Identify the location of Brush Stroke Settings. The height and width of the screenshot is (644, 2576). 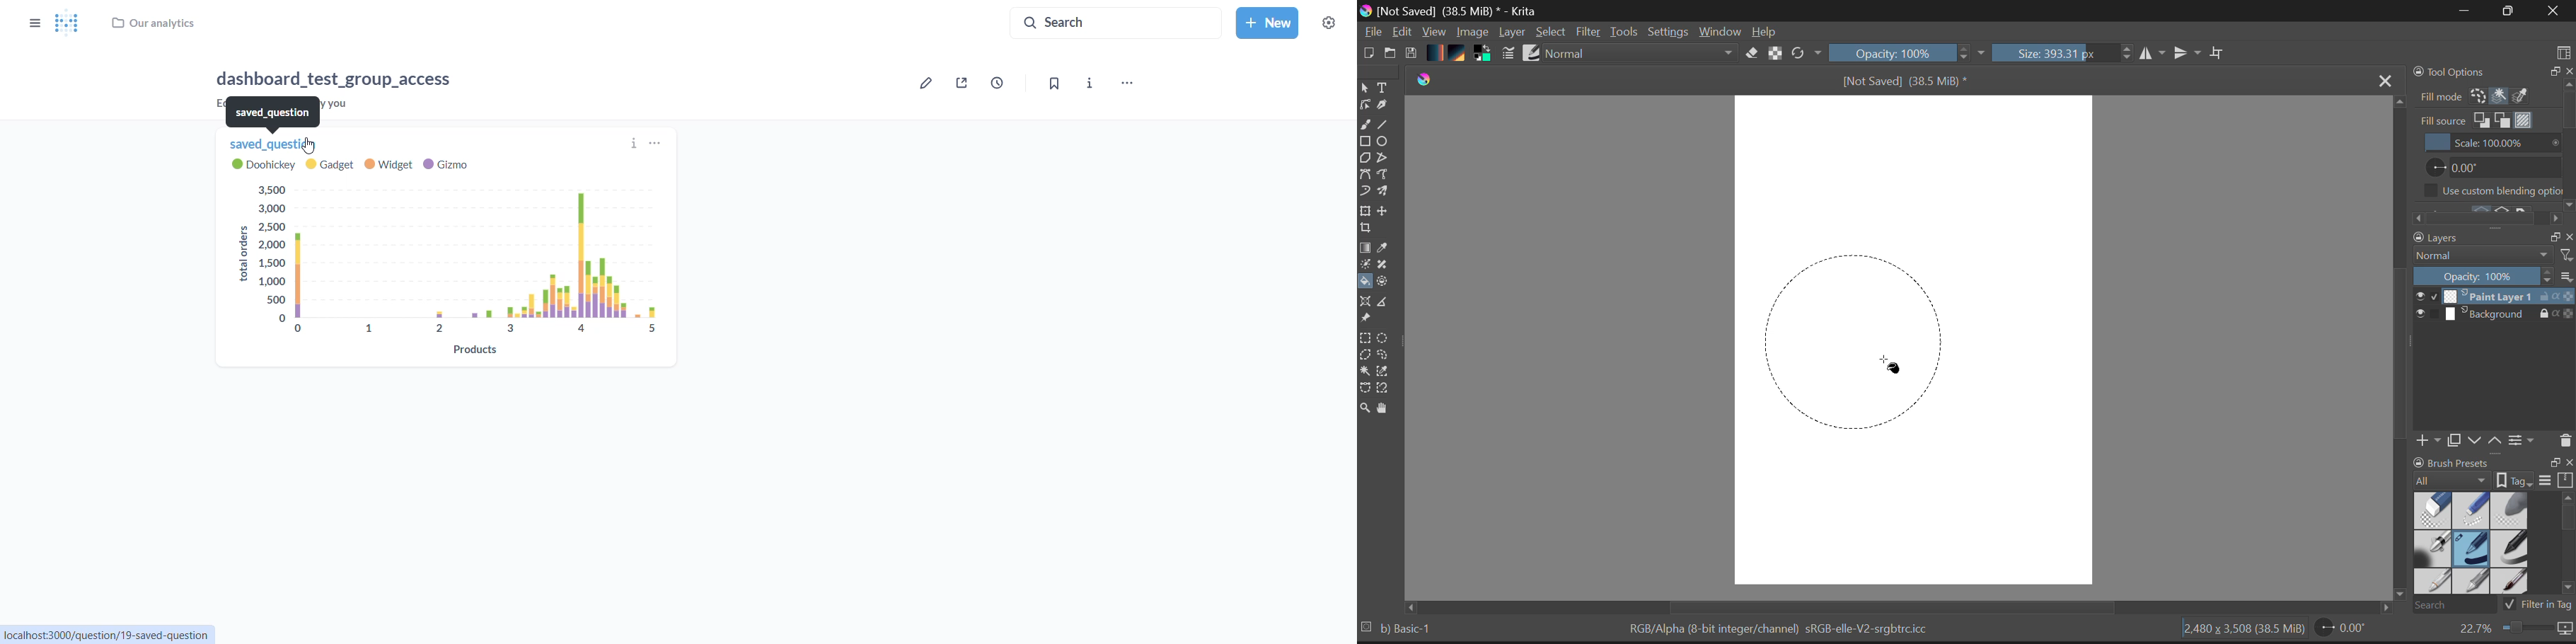
(1507, 53).